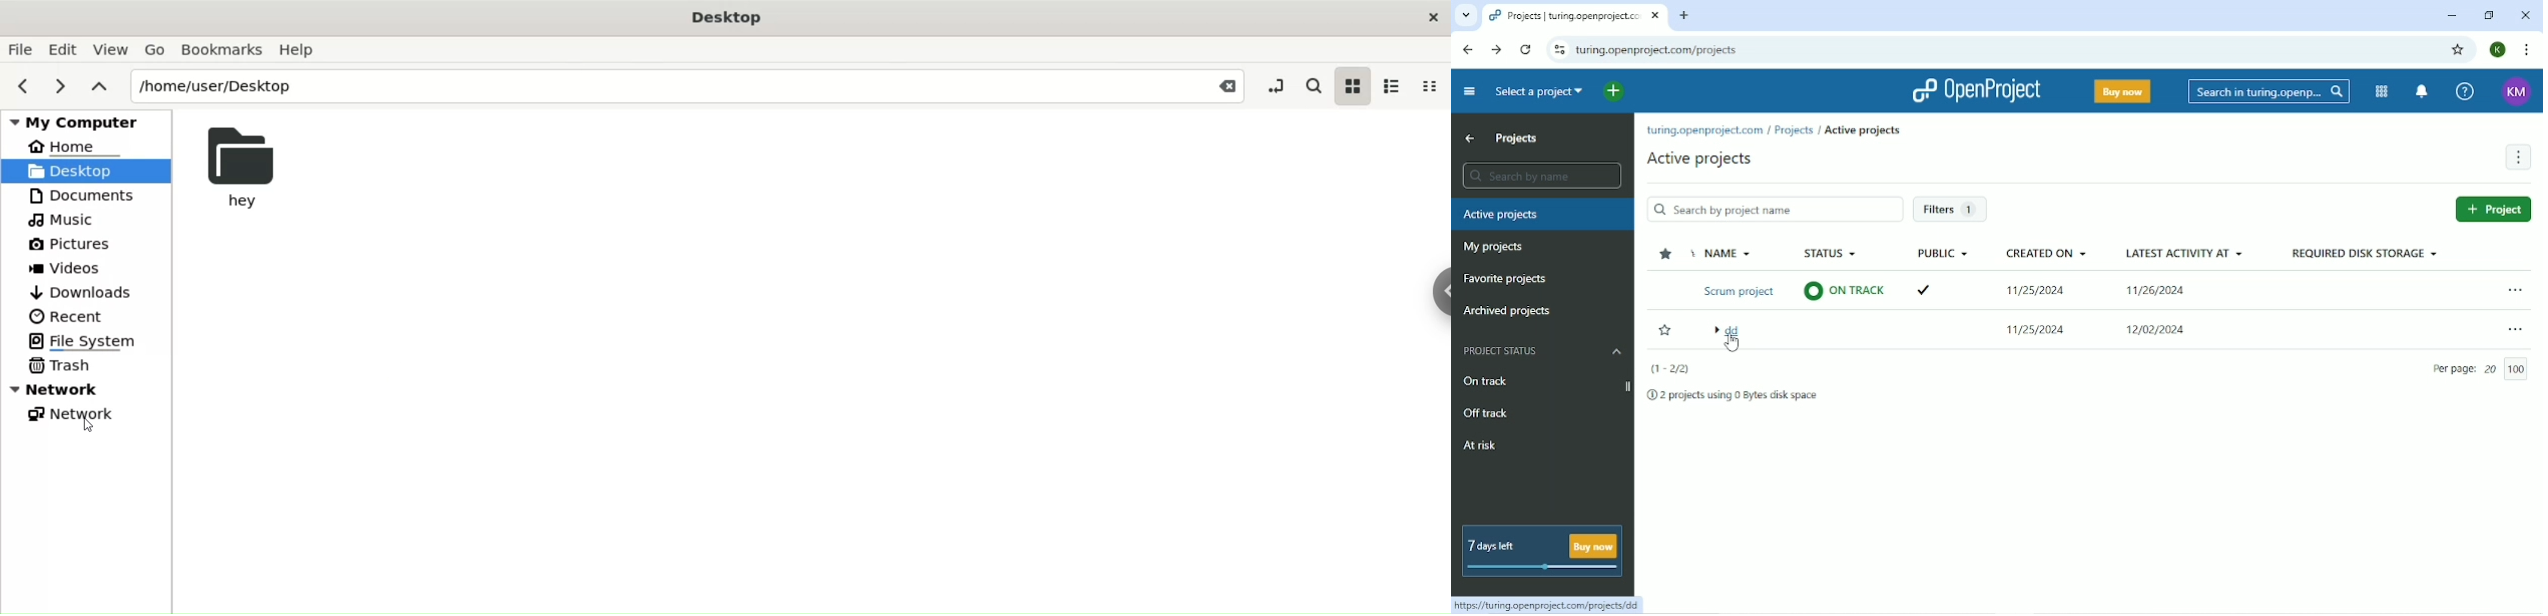  I want to click on Project, so click(2489, 209).